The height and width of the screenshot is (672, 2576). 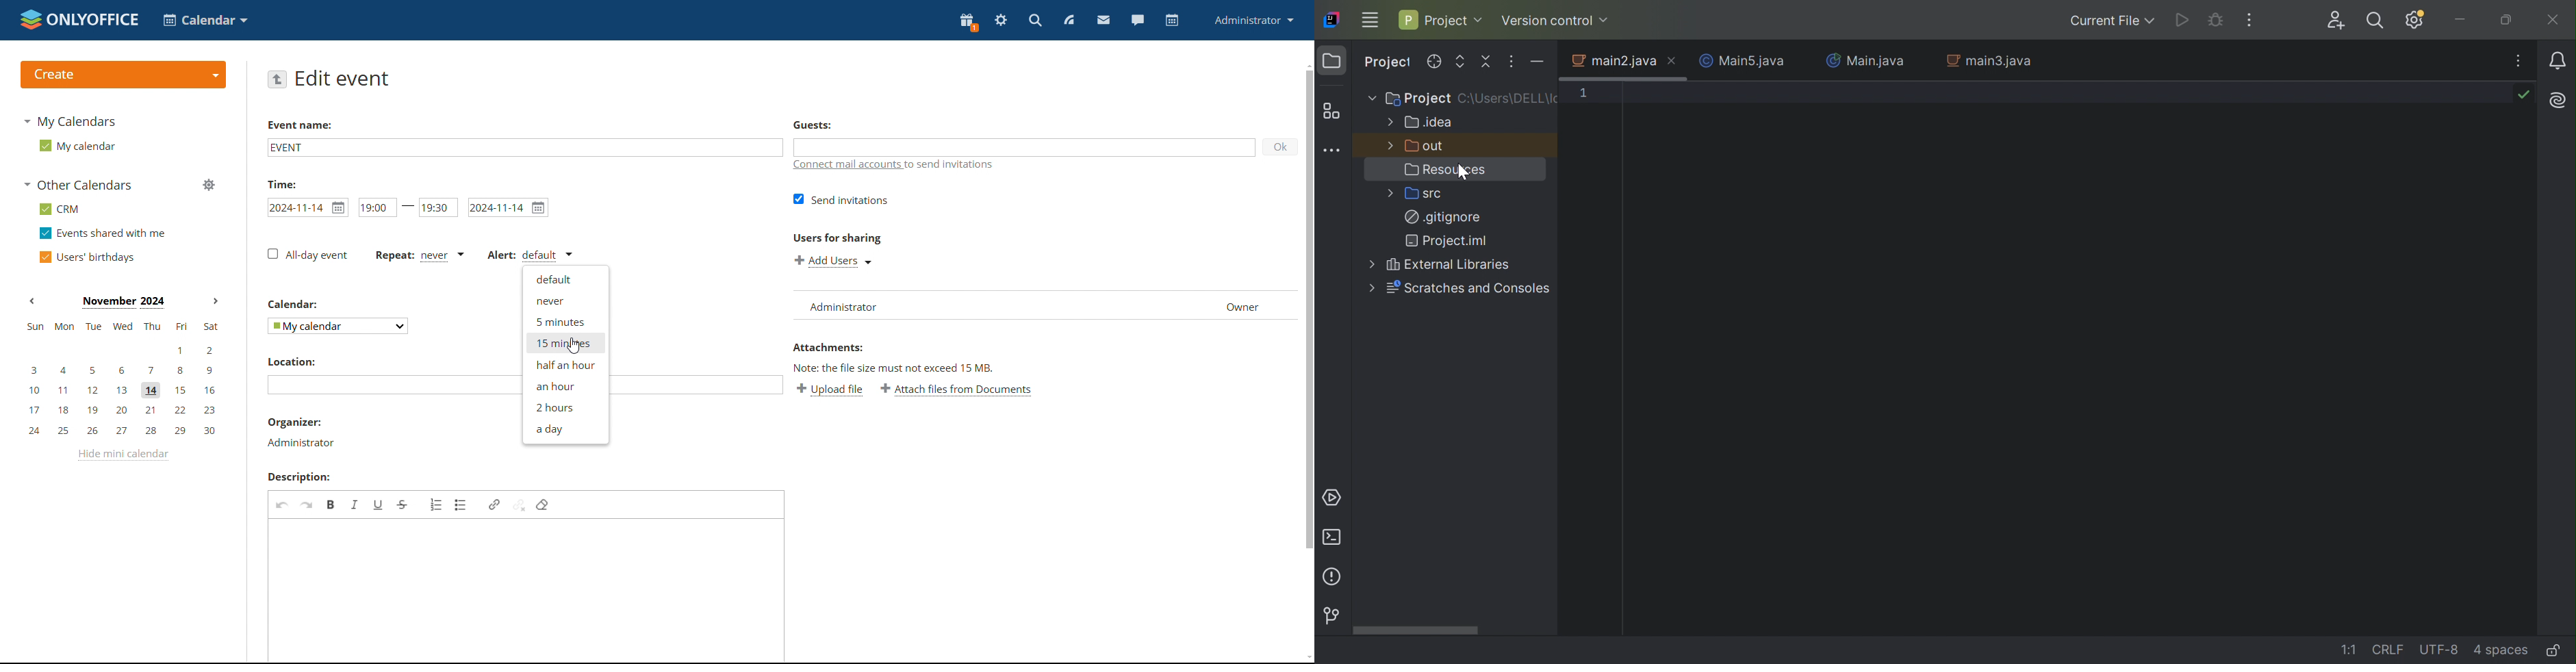 What do you see at coordinates (967, 23) in the screenshot?
I see `present` at bounding box center [967, 23].